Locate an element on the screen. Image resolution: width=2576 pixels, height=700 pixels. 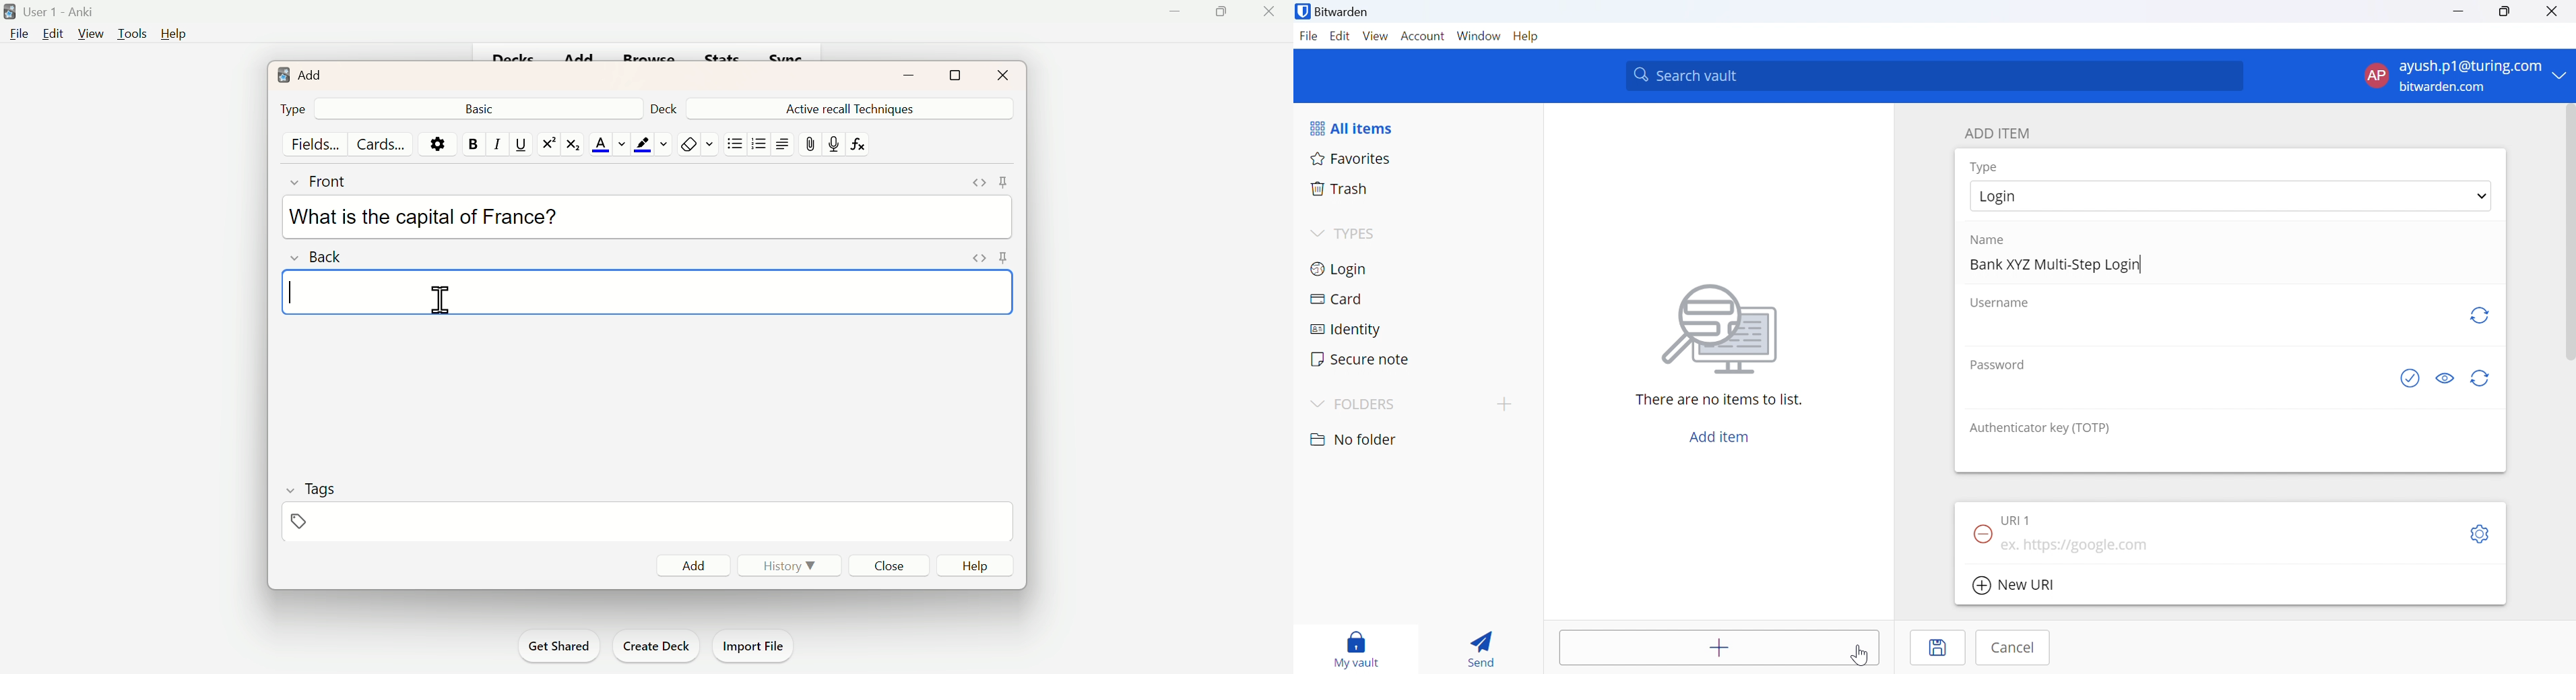
Maximise is located at coordinates (1220, 11).